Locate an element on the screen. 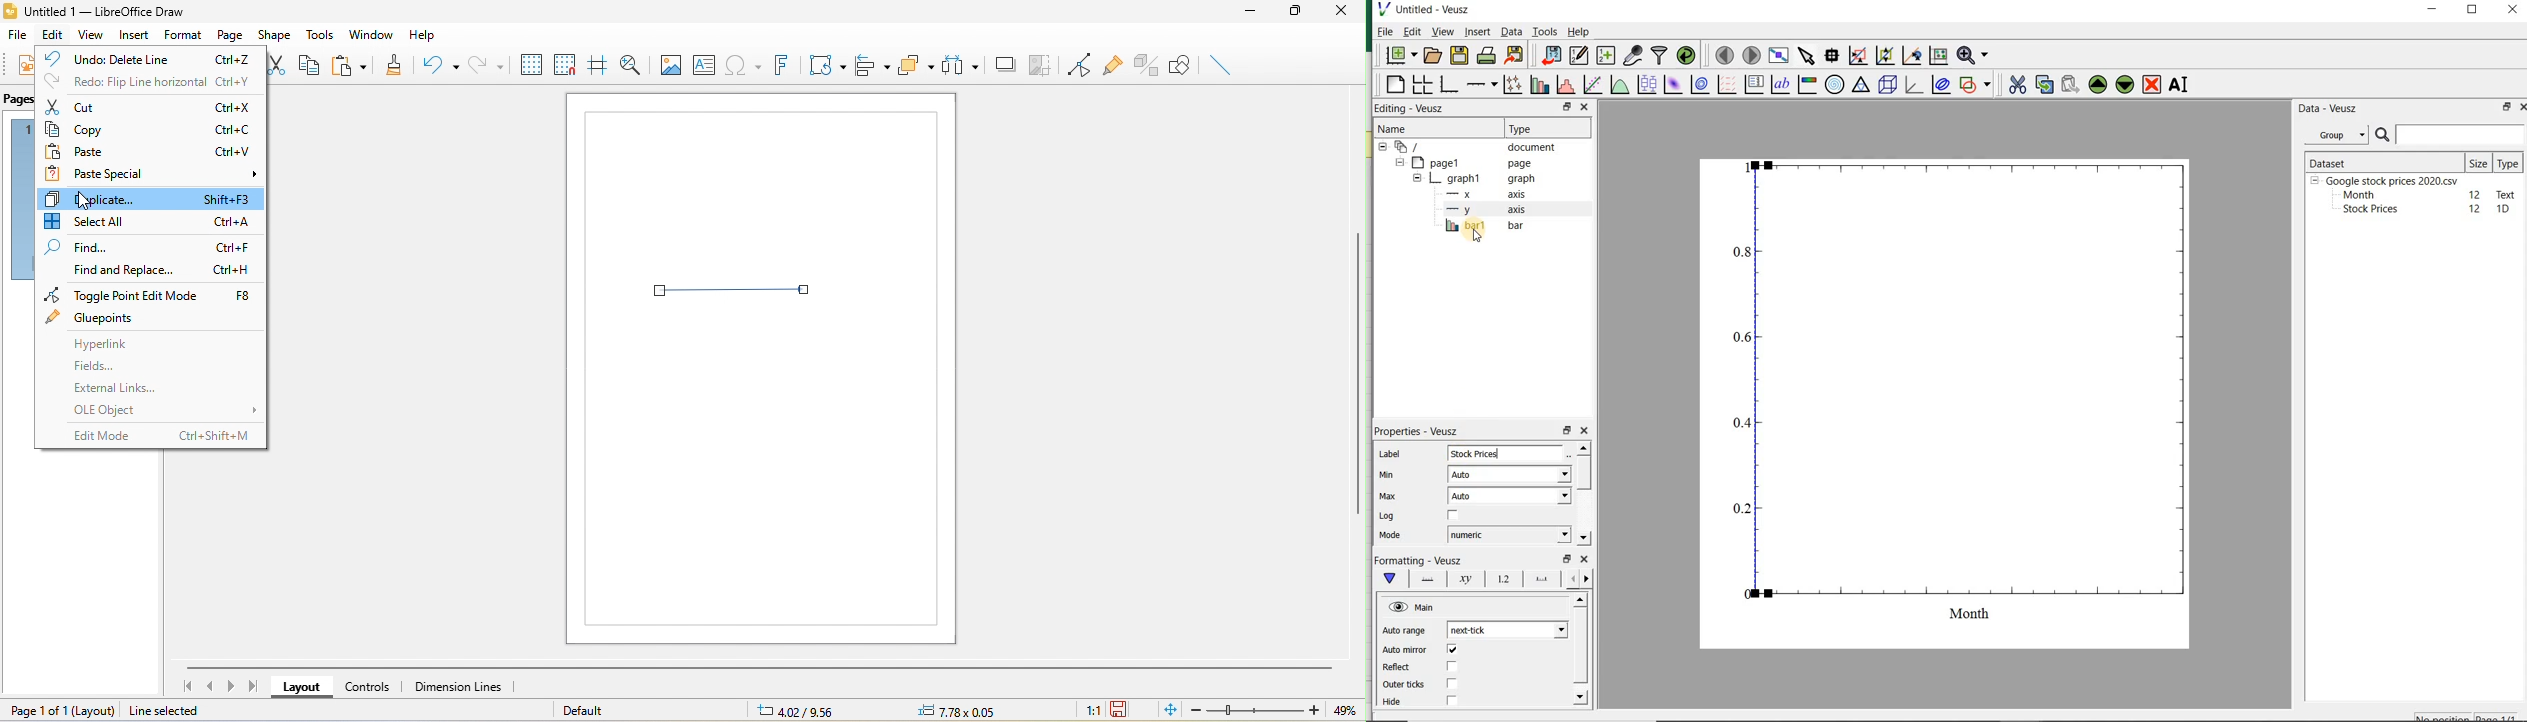 The width and height of the screenshot is (2548, 728). Label is located at coordinates (1392, 455).